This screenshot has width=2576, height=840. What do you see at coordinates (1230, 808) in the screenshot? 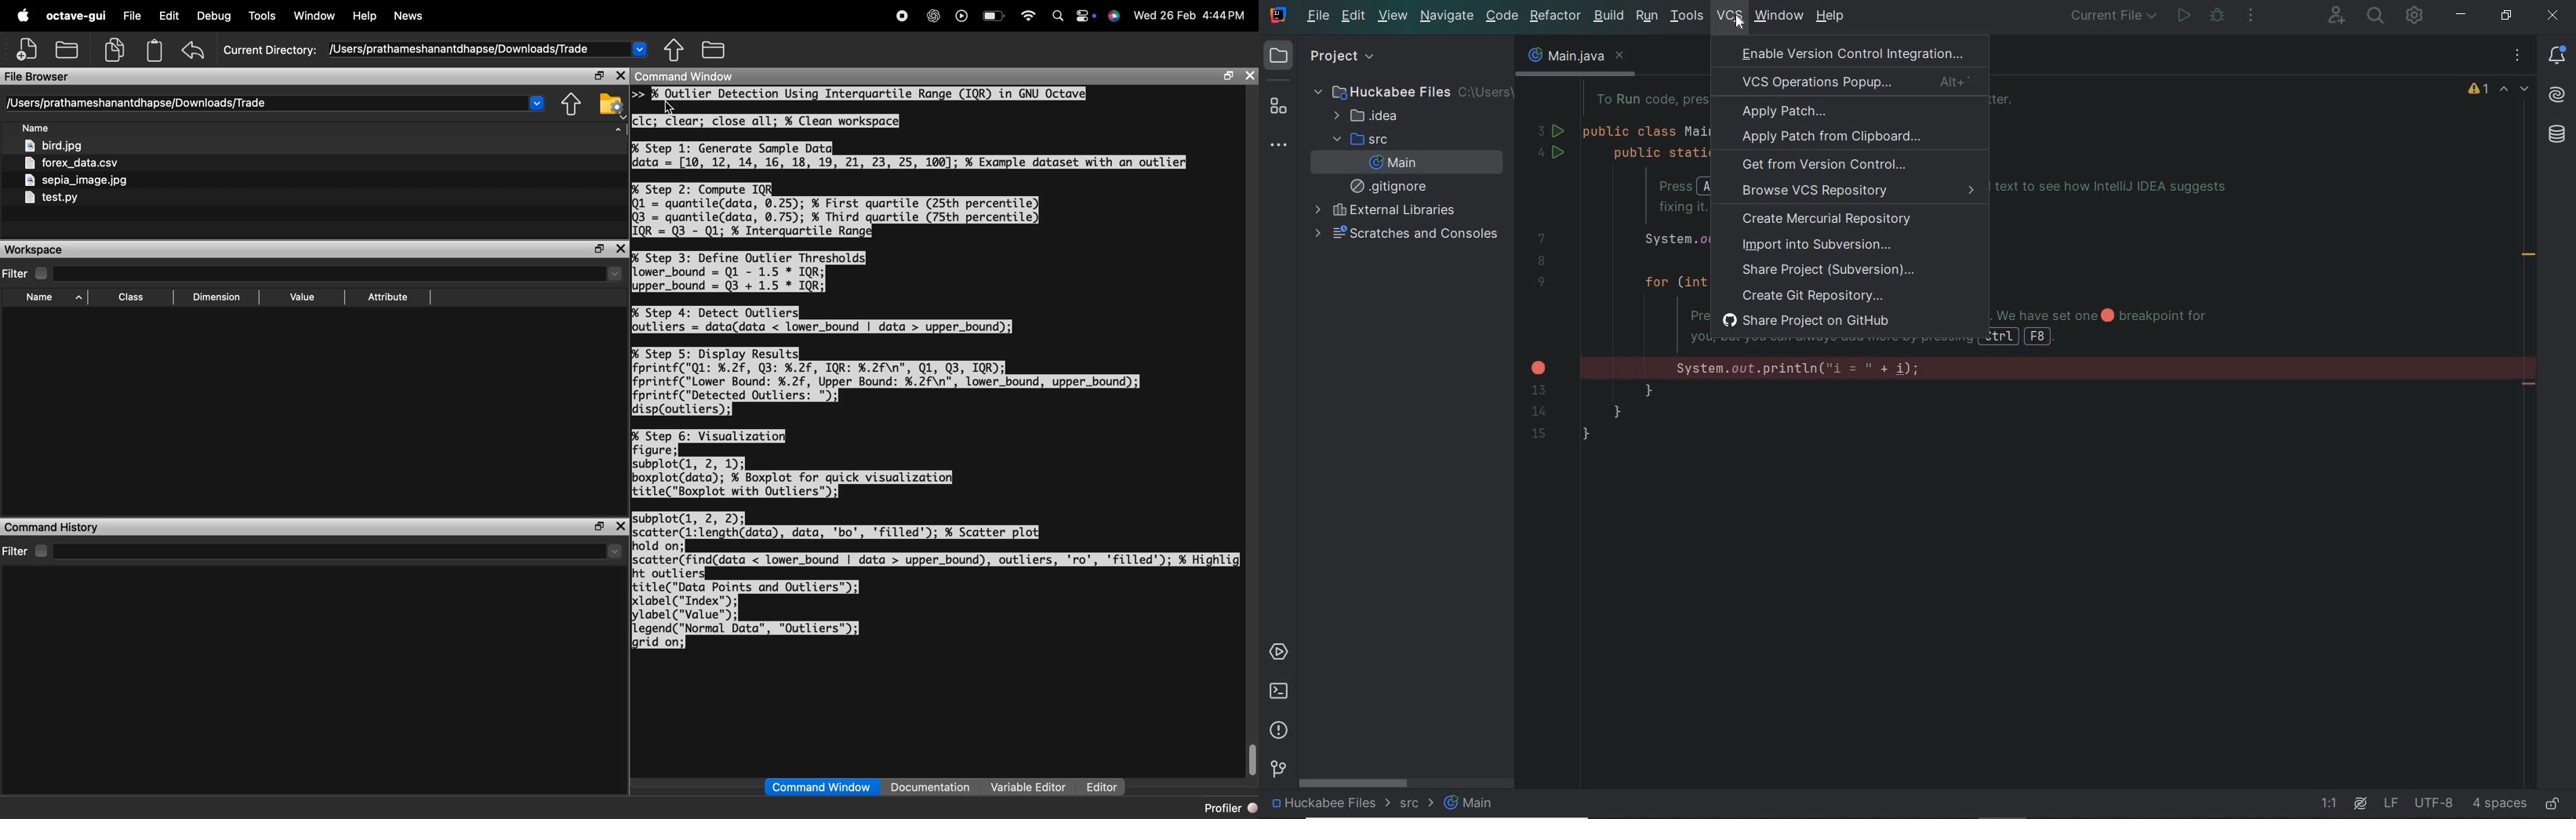
I see `Profiler` at bounding box center [1230, 808].